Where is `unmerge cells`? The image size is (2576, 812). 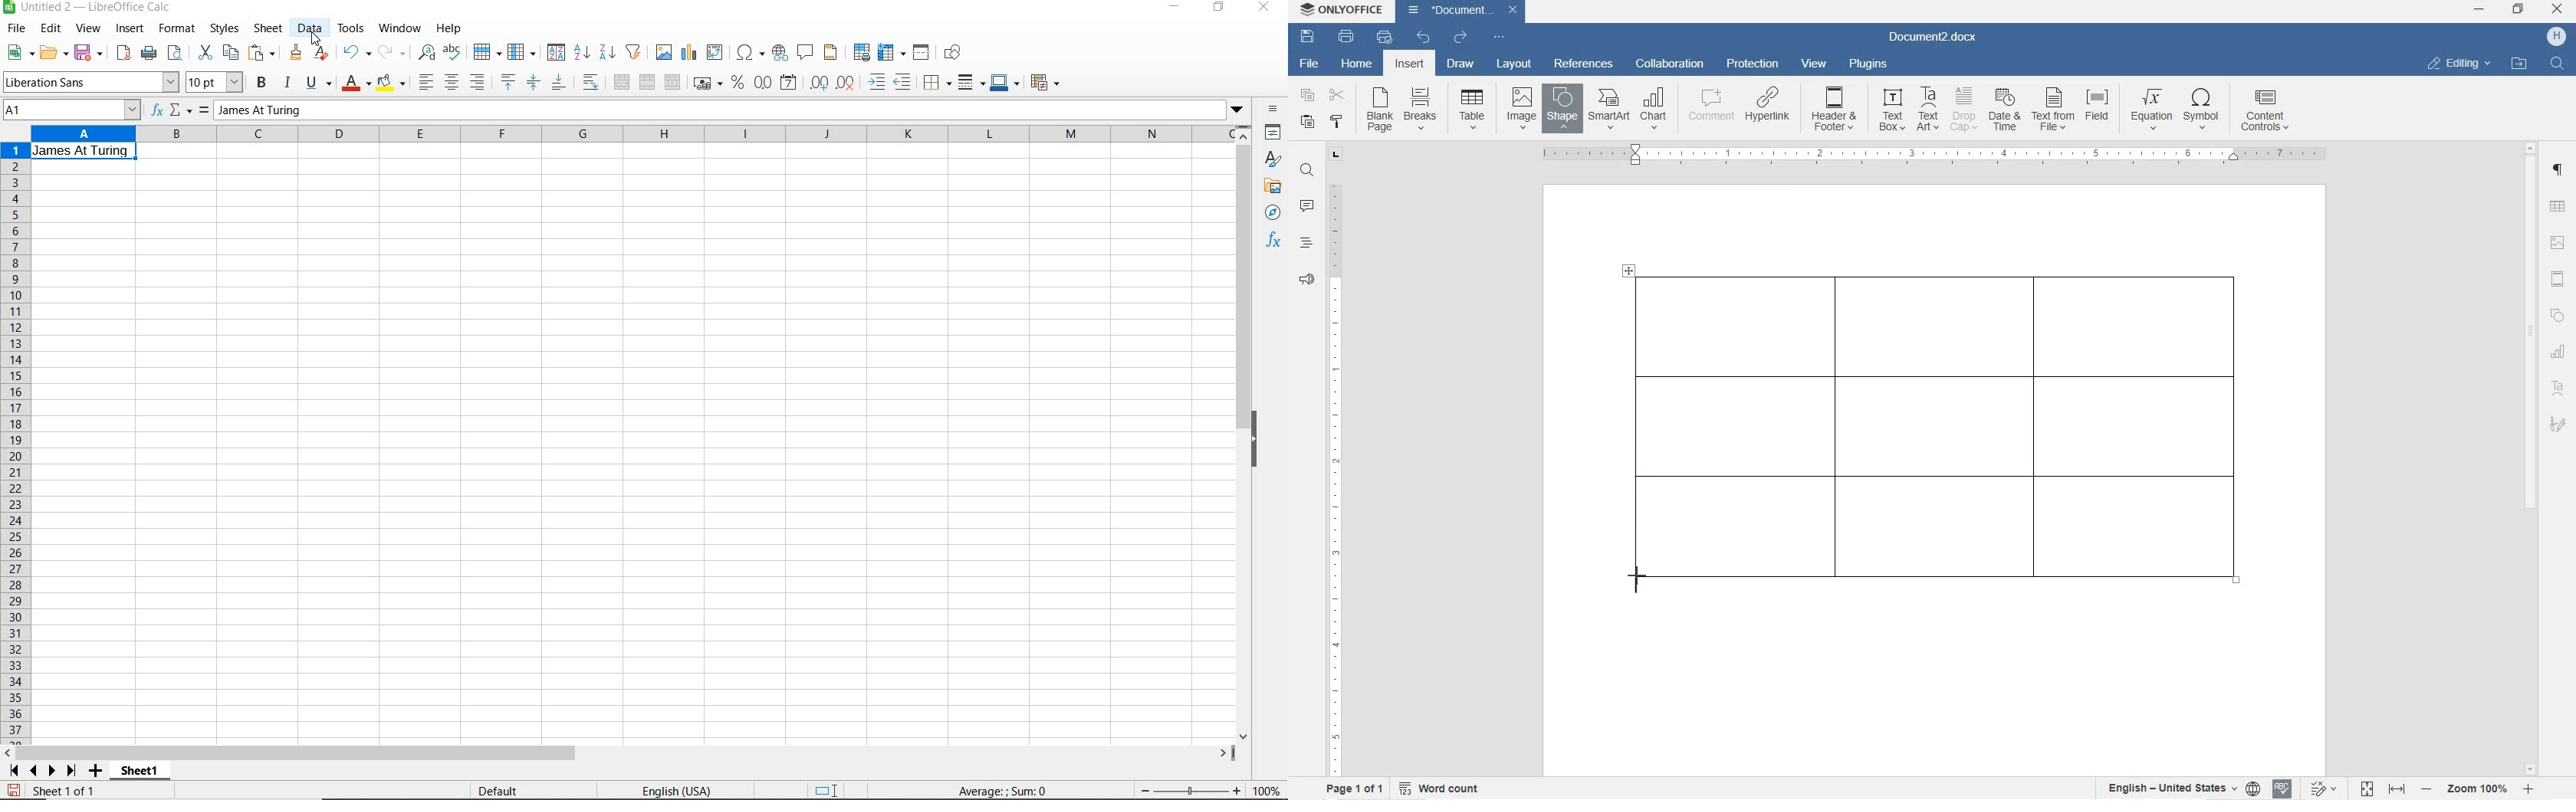 unmerge cells is located at coordinates (673, 81).